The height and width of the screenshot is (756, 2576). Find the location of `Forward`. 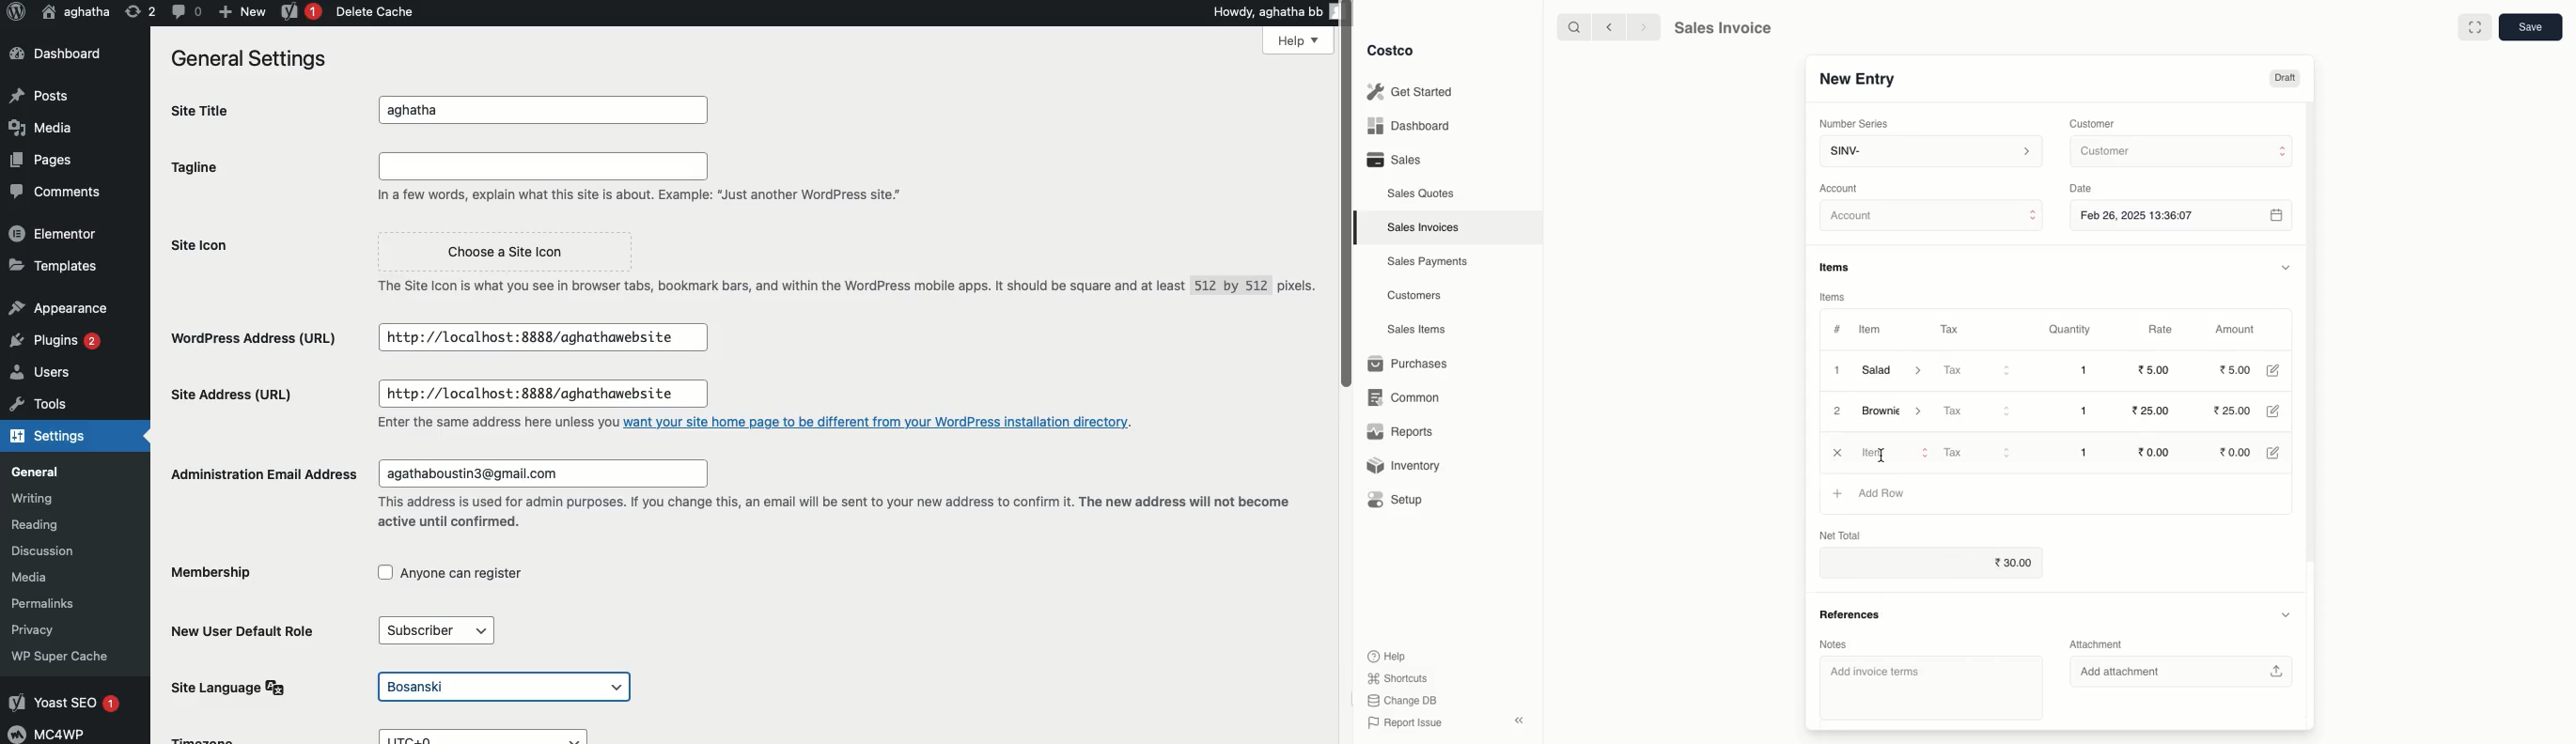

Forward is located at coordinates (1643, 28).